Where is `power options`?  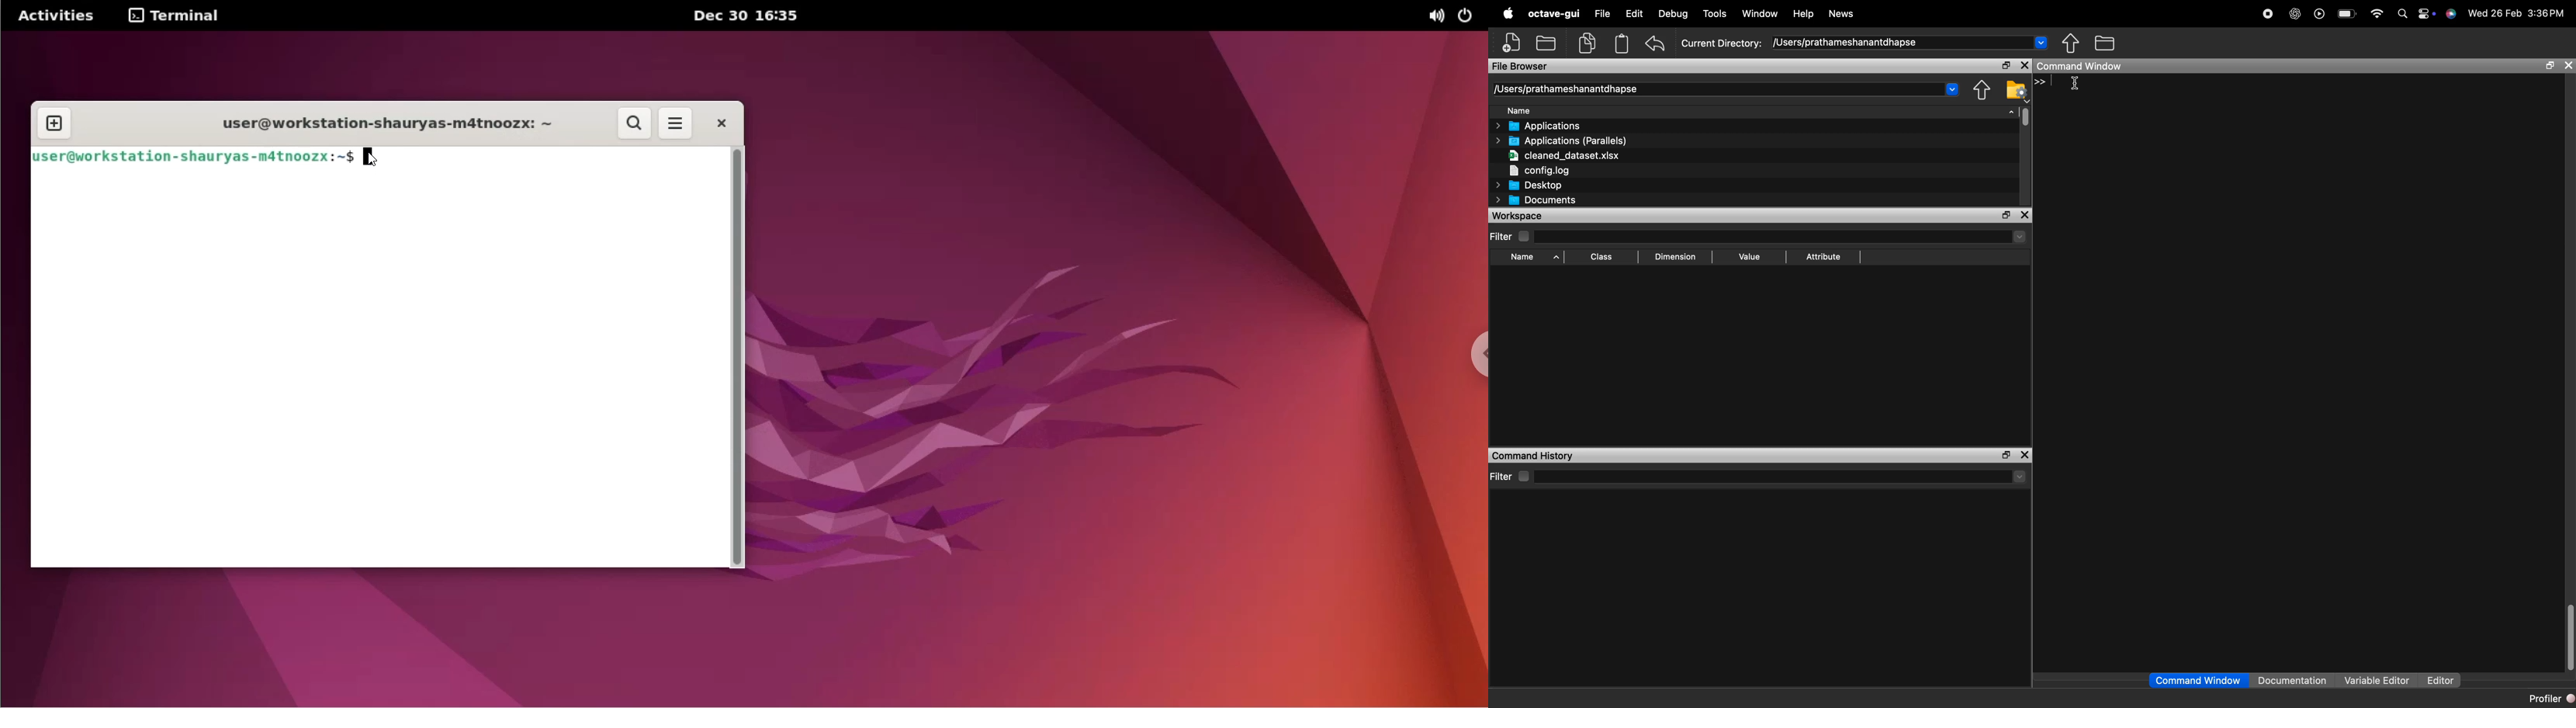 power options is located at coordinates (1469, 16).